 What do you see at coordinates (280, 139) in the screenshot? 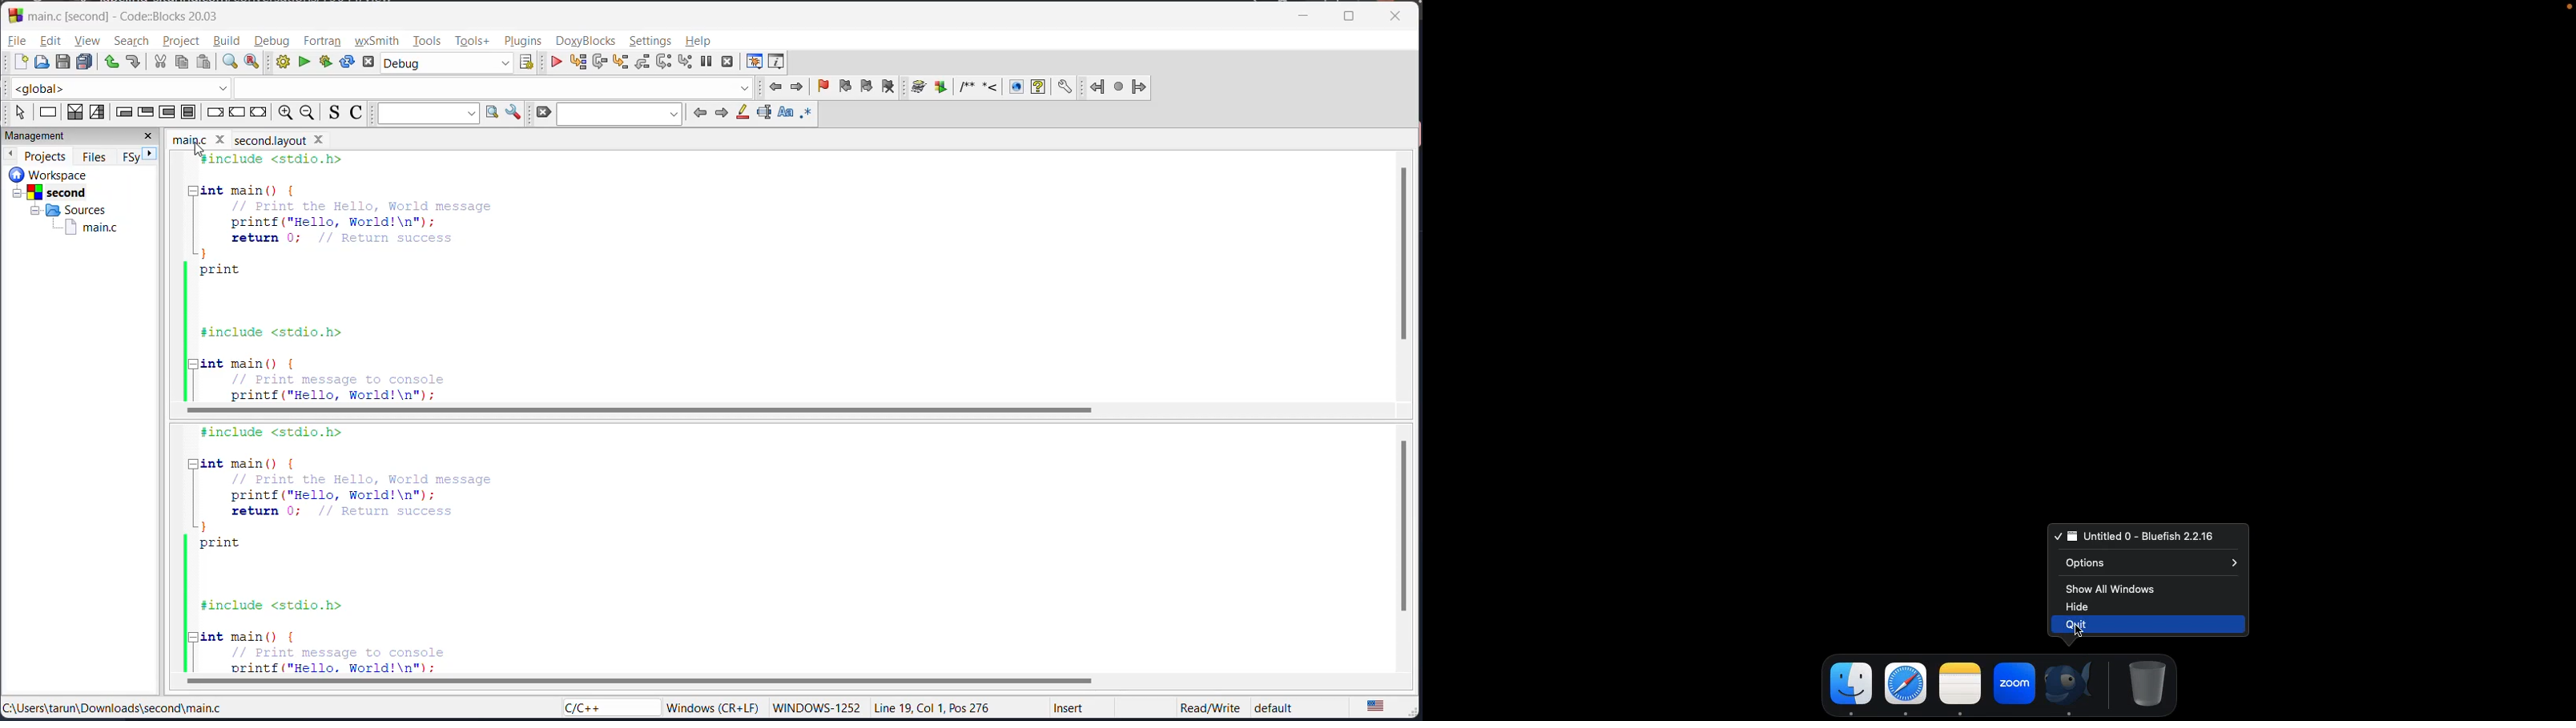
I see `file name` at bounding box center [280, 139].